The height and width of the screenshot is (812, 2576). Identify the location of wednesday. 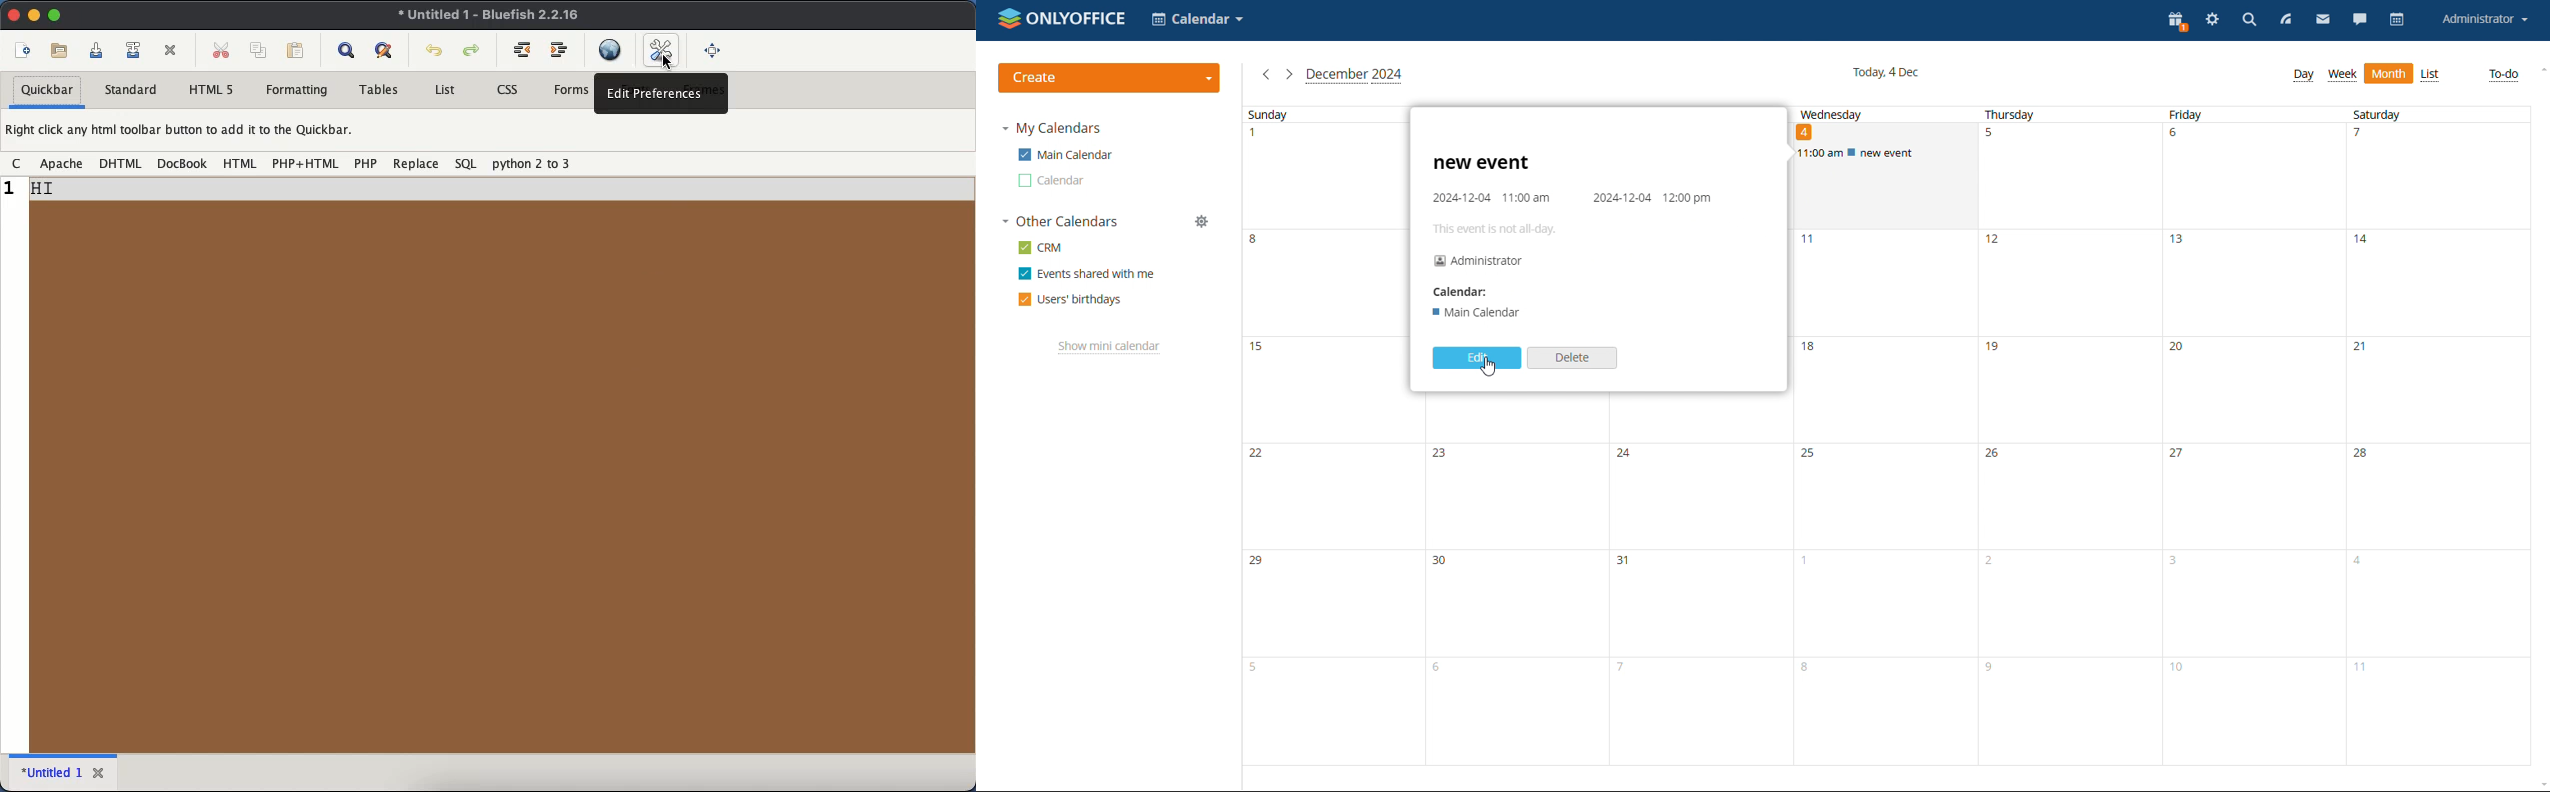
(1833, 113).